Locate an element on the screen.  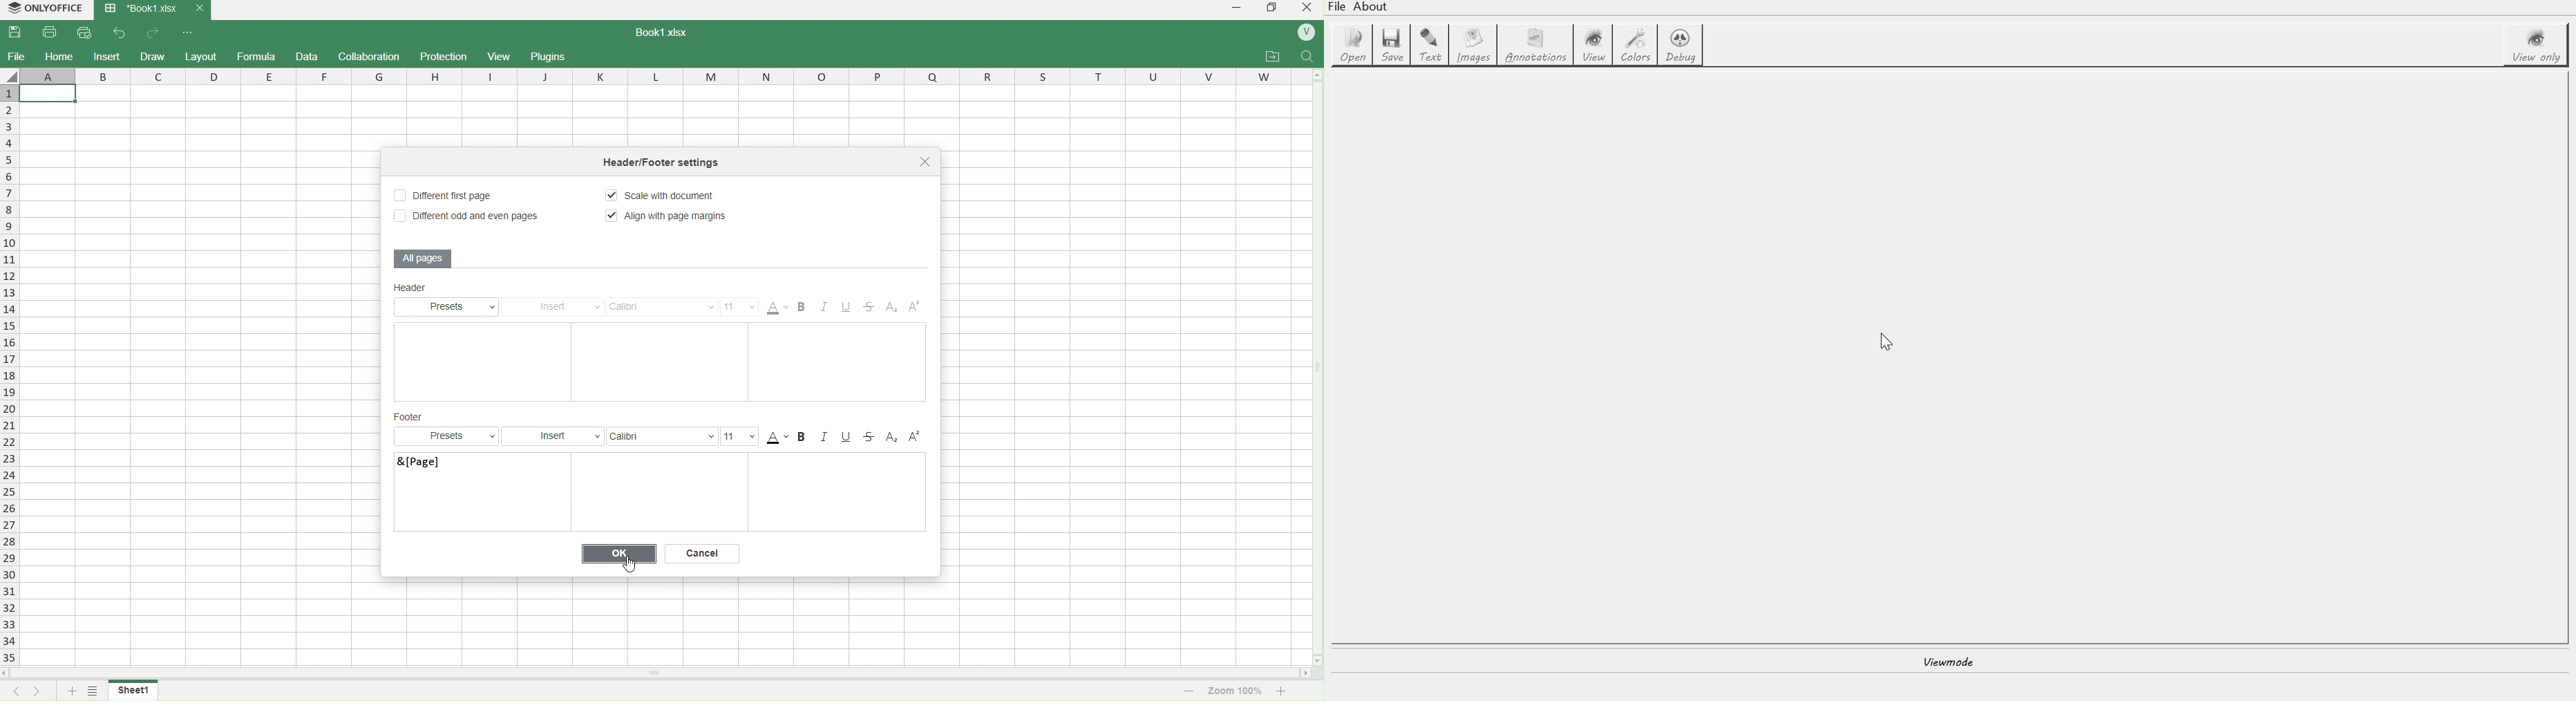
Italic is located at coordinates (827, 308).